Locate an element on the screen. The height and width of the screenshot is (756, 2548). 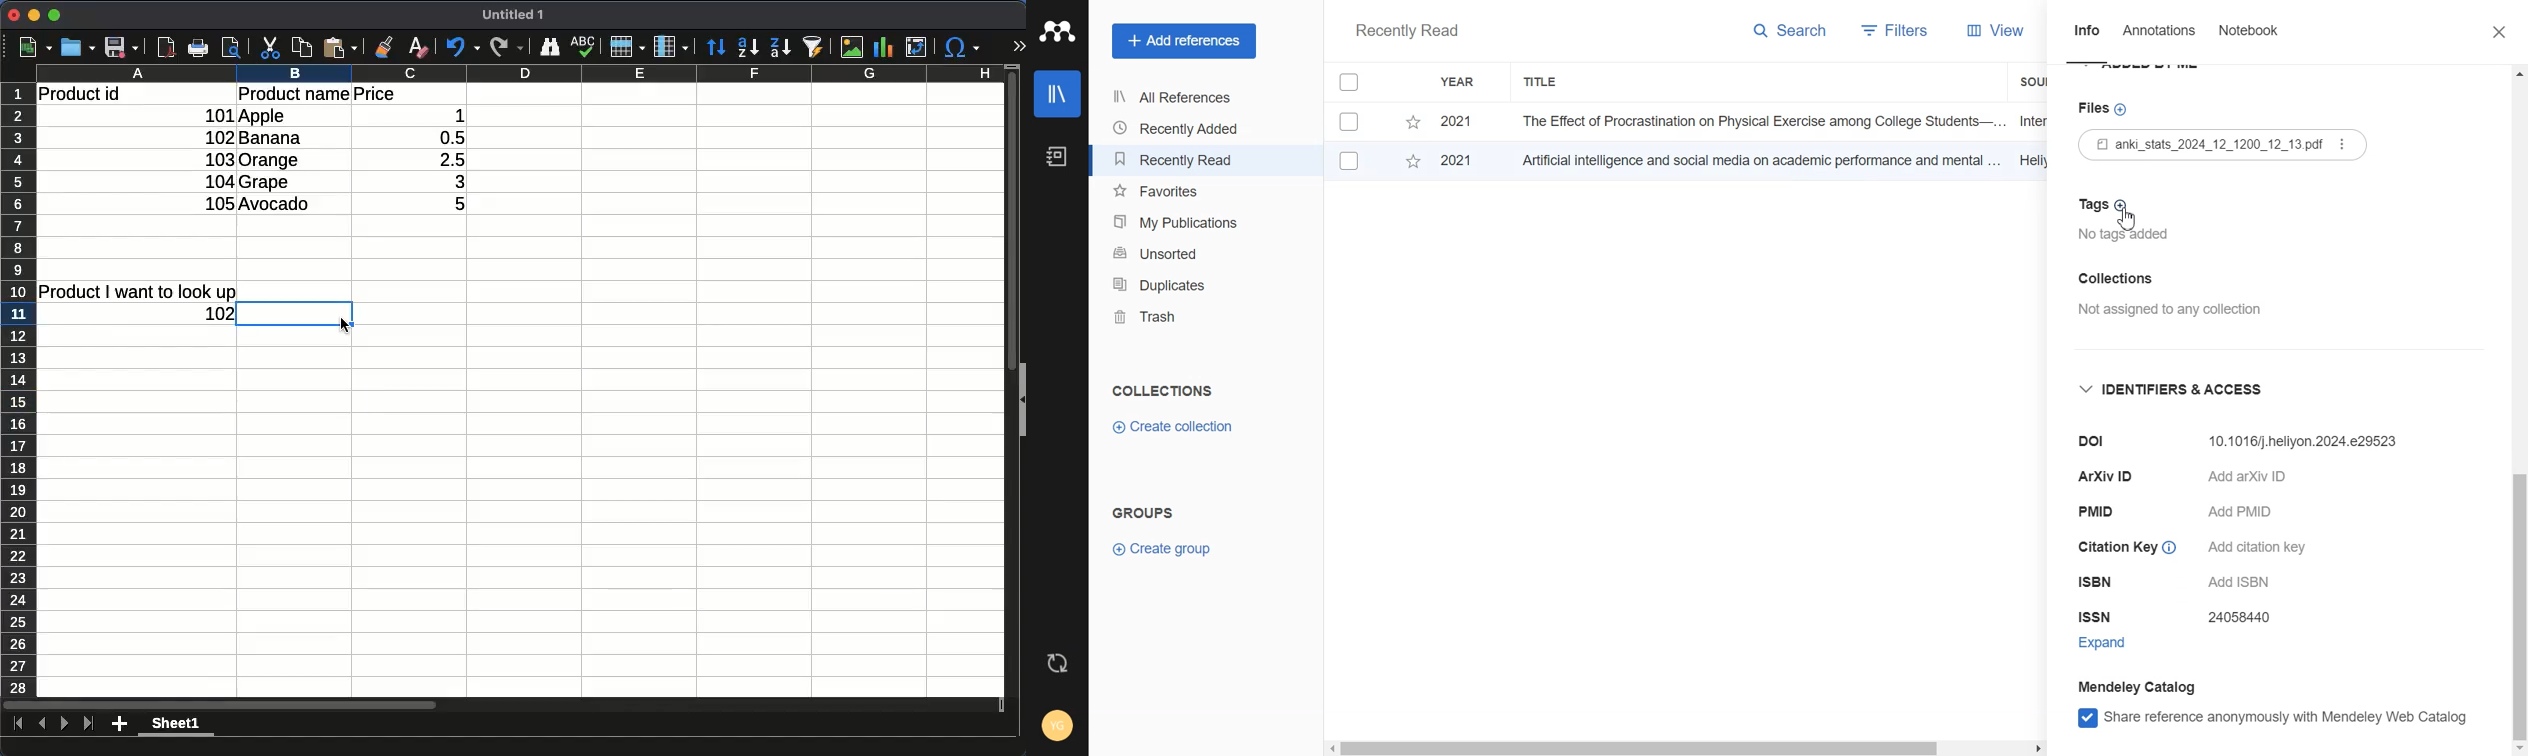
previous sheet is located at coordinates (42, 724).